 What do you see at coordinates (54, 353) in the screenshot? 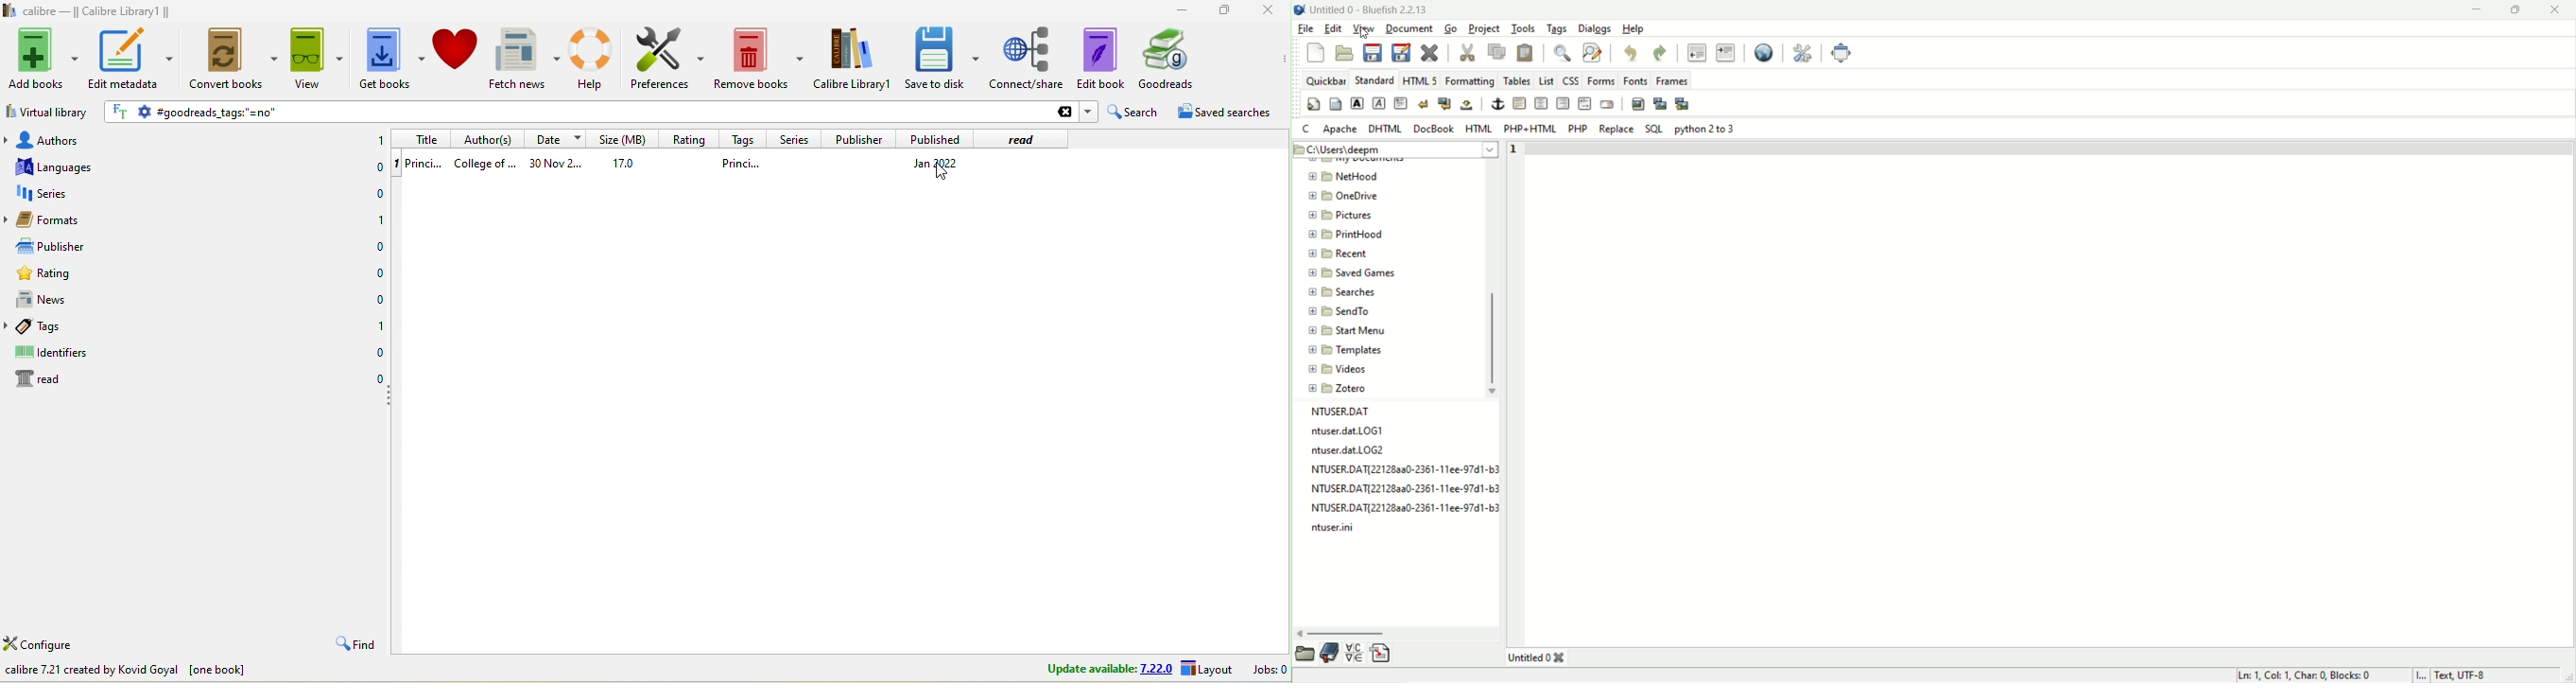
I see `identifiers` at bounding box center [54, 353].